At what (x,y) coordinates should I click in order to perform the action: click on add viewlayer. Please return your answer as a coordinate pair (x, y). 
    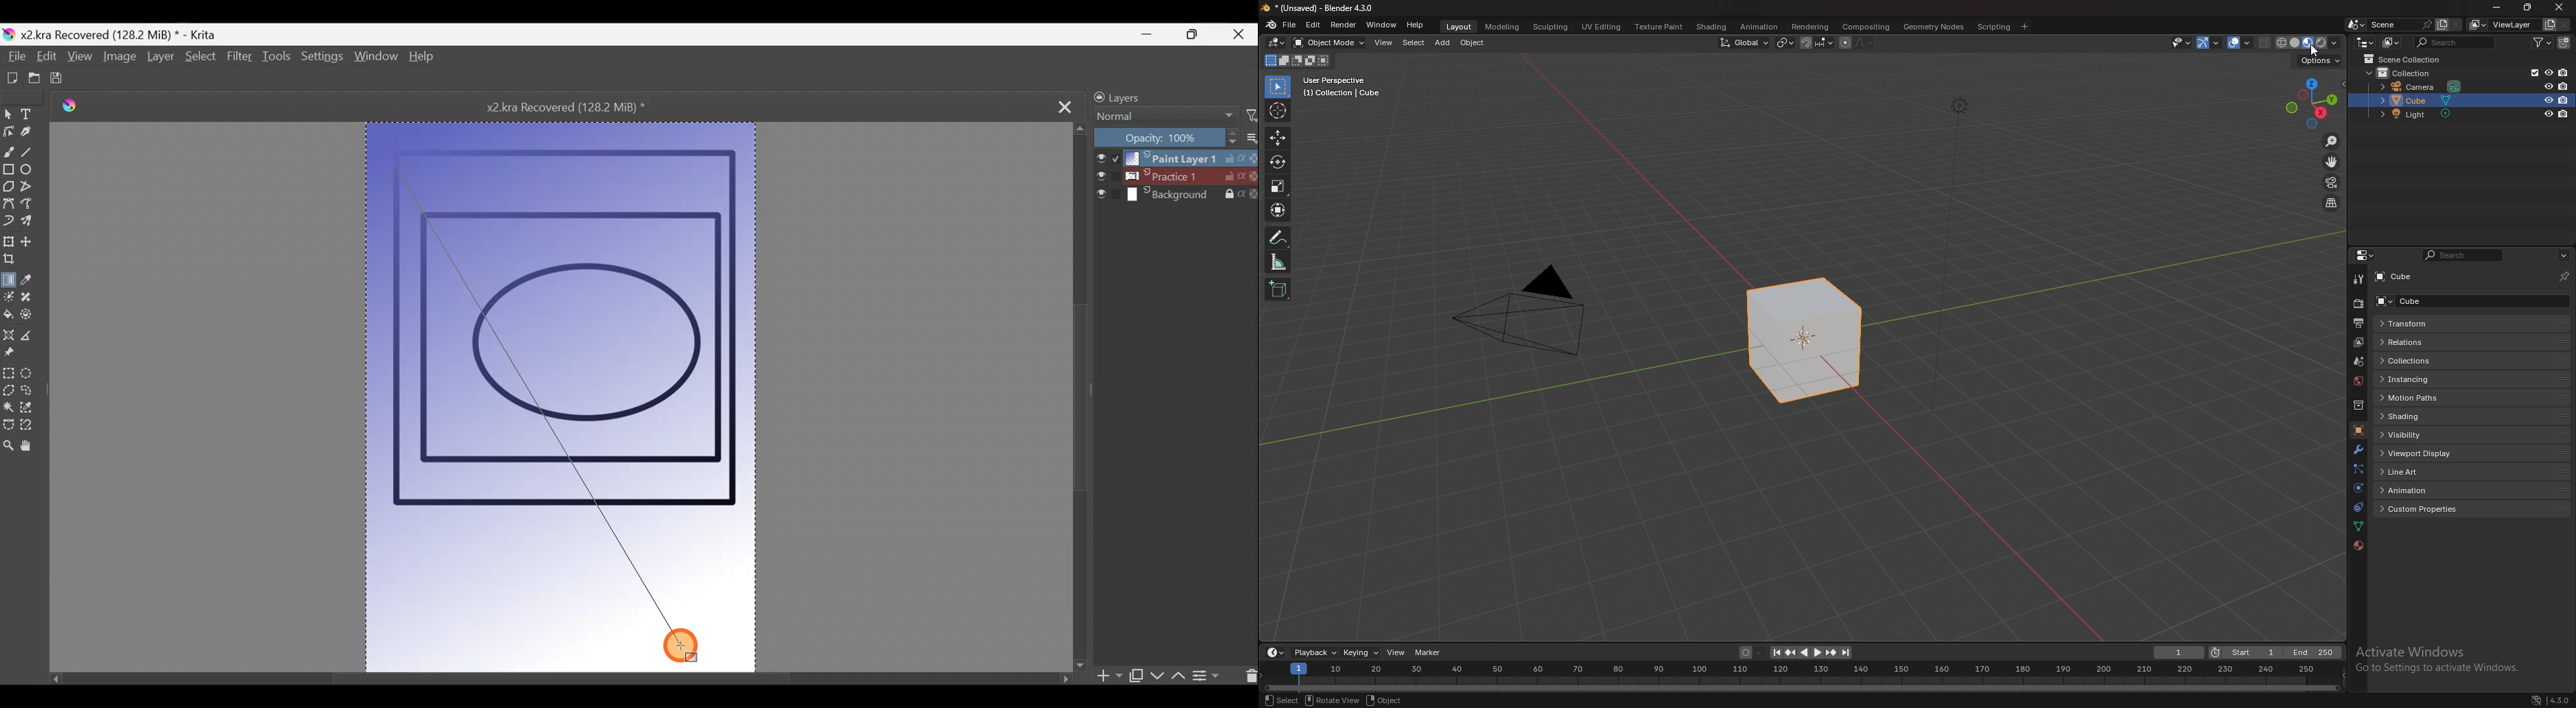
    Looking at the image, I should click on (2549, 24).